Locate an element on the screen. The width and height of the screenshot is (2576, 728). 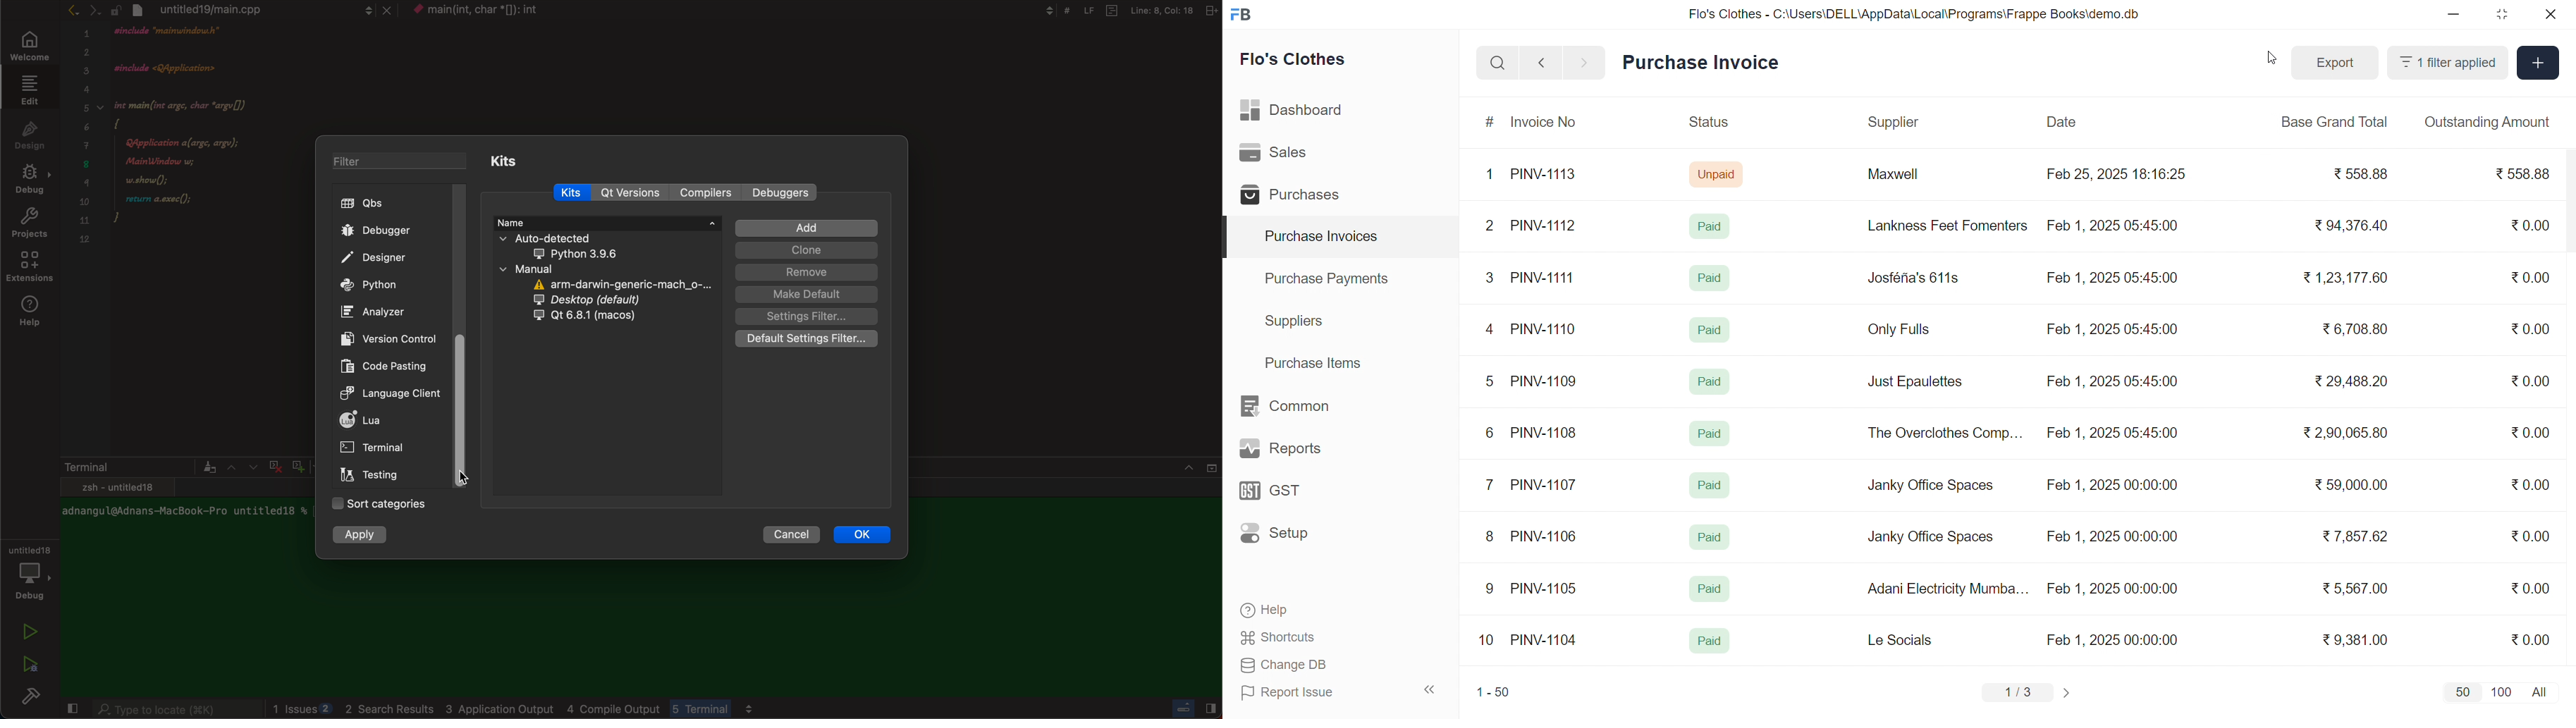
Invoice No is located at coordinates (1549, 123).